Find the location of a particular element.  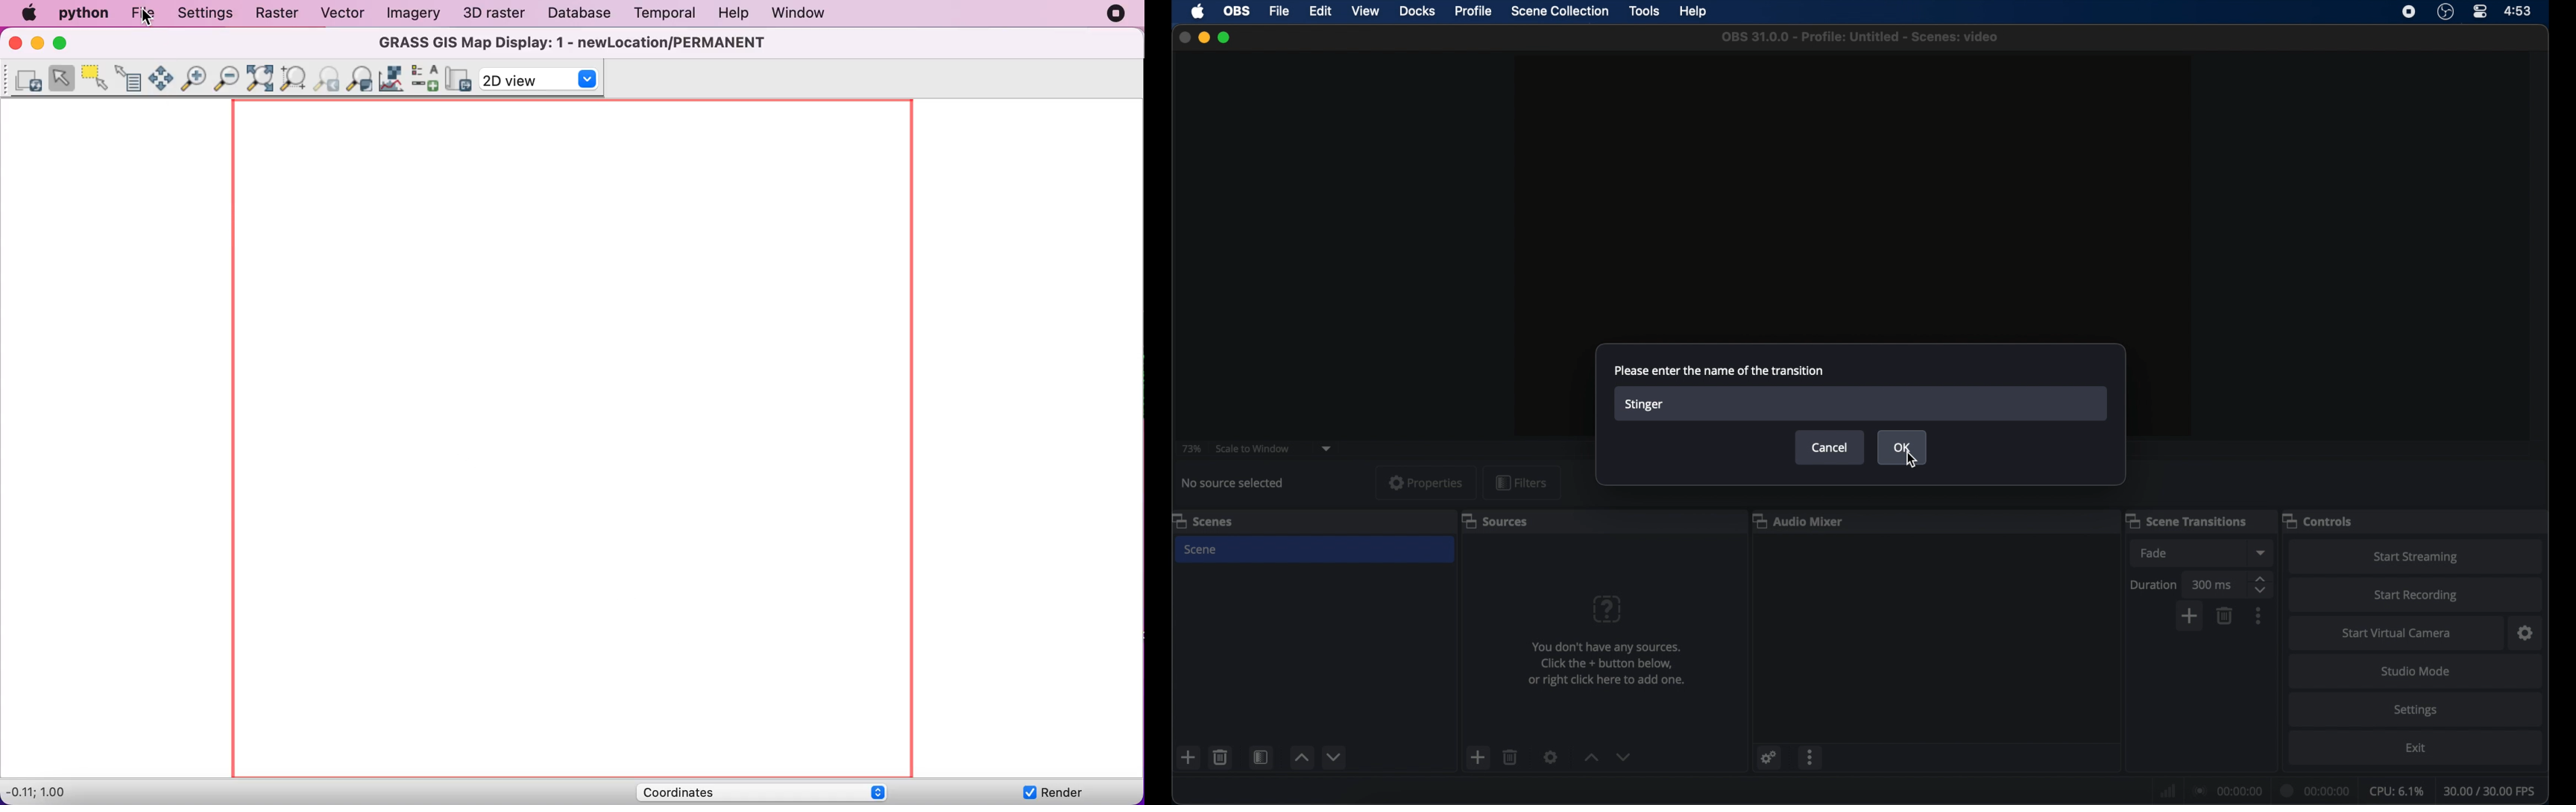

view is located at coordinates (1365, 10).